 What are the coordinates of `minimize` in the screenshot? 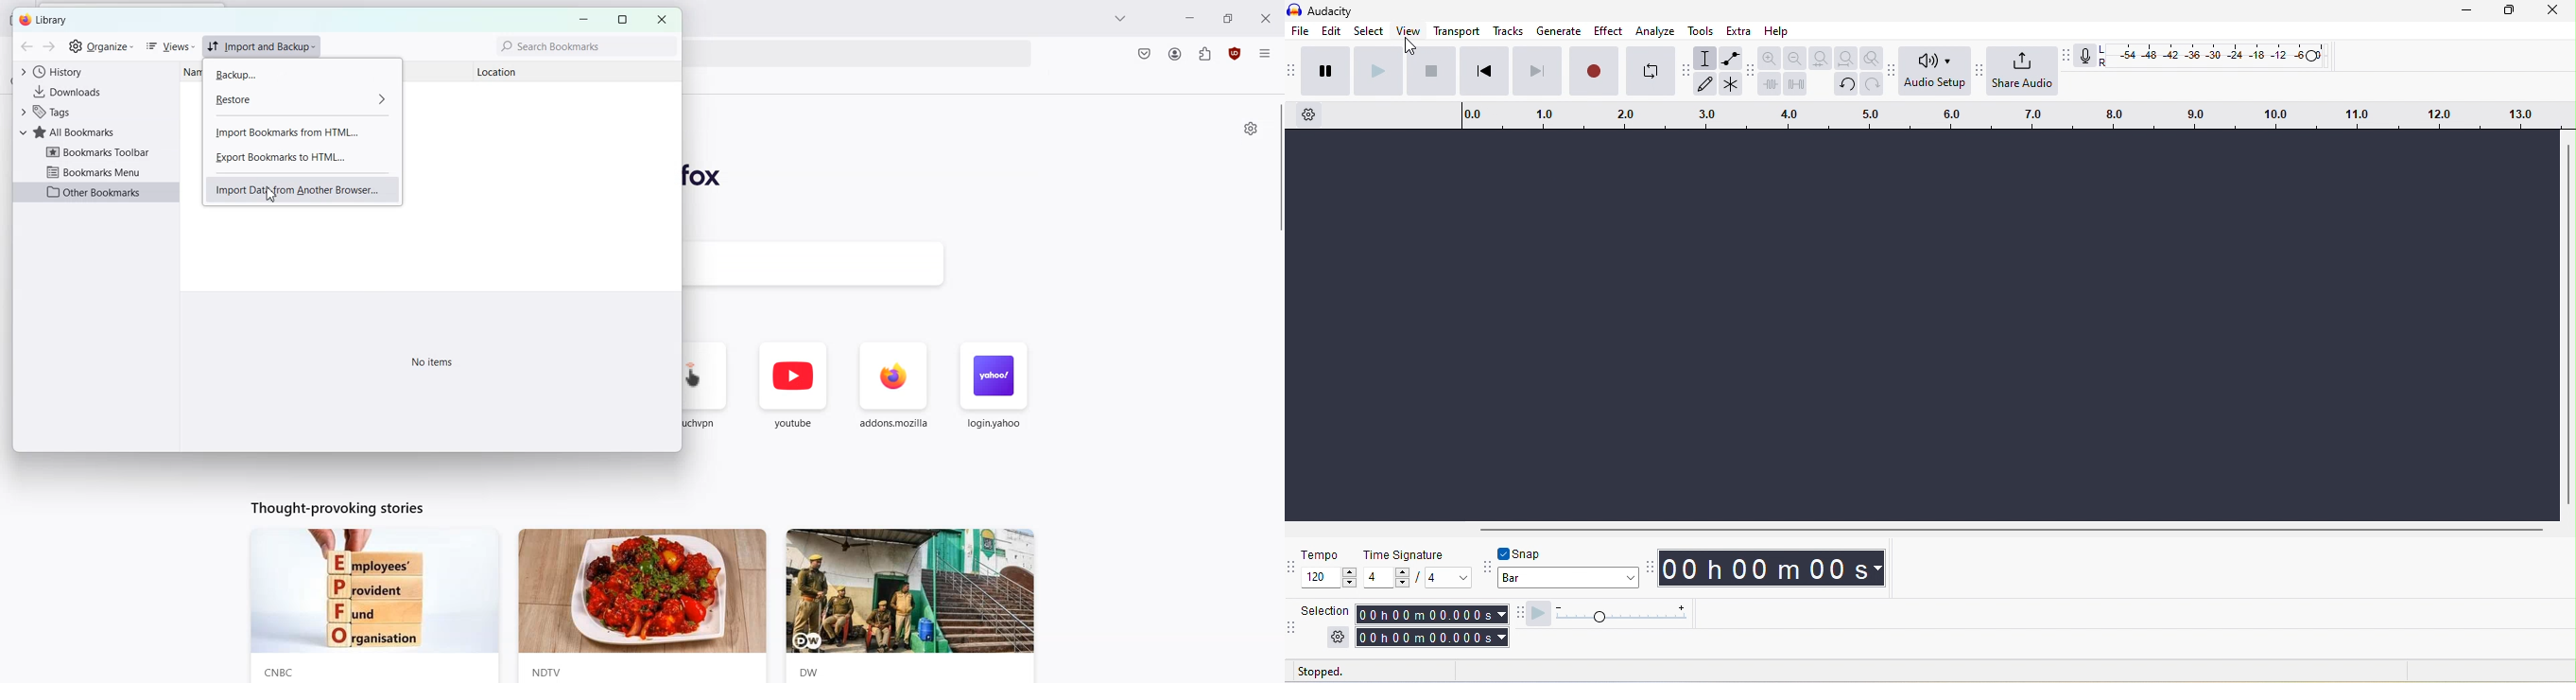 It's located at (2466, 10).